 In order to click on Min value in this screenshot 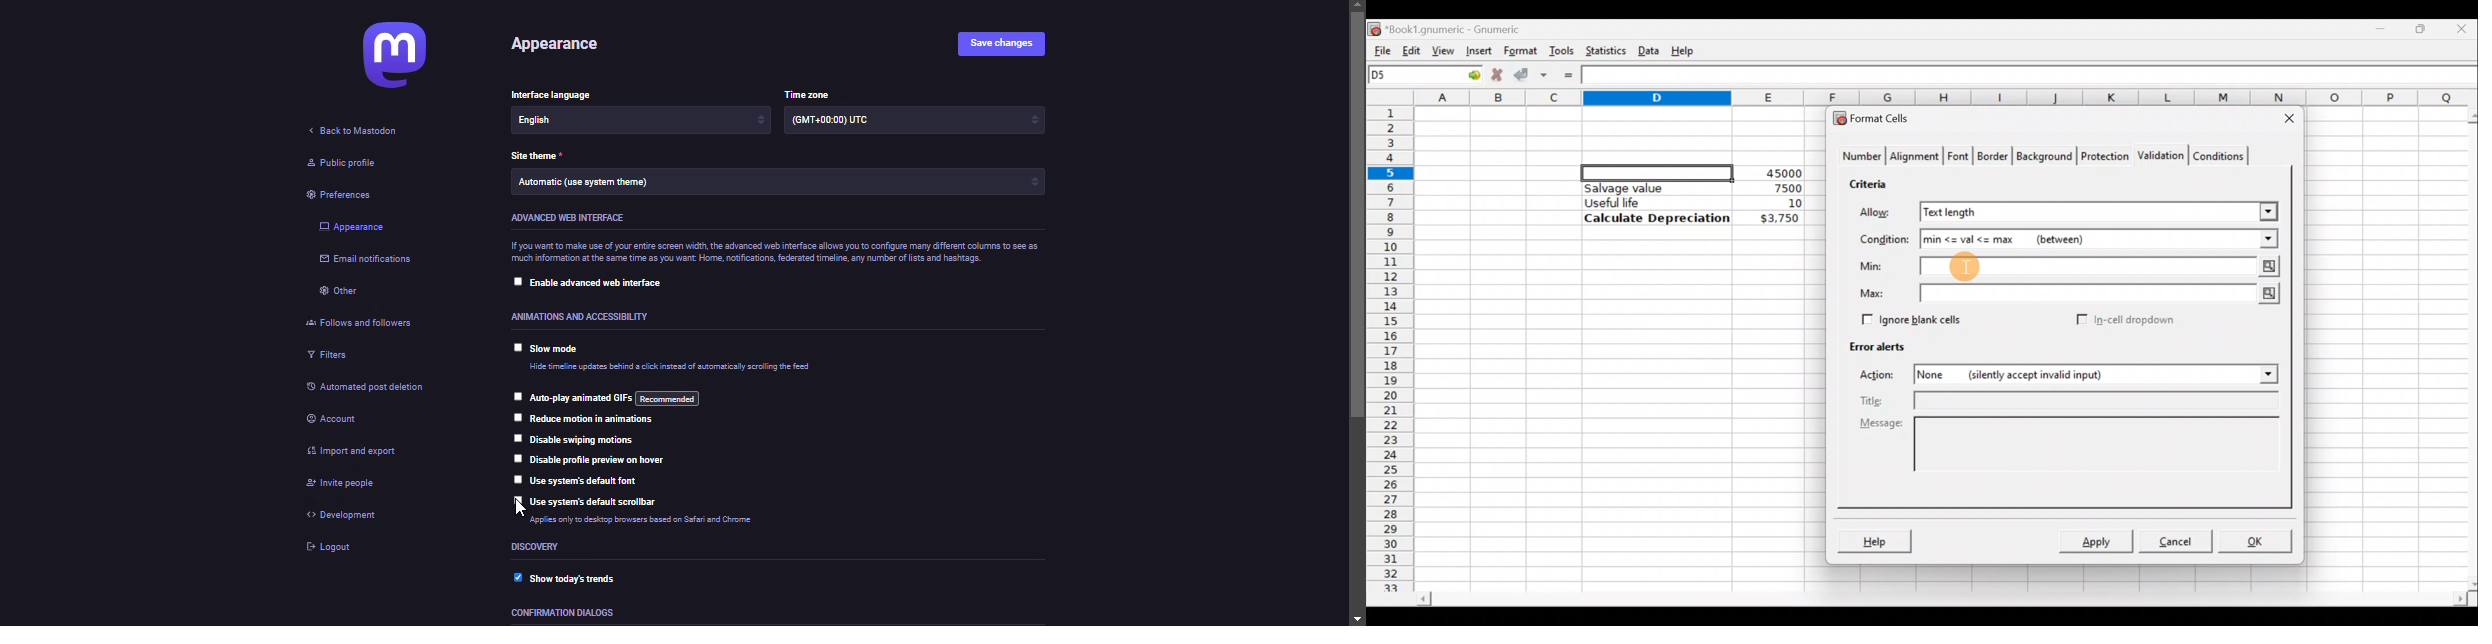, I will do `click(2102, 267)`.